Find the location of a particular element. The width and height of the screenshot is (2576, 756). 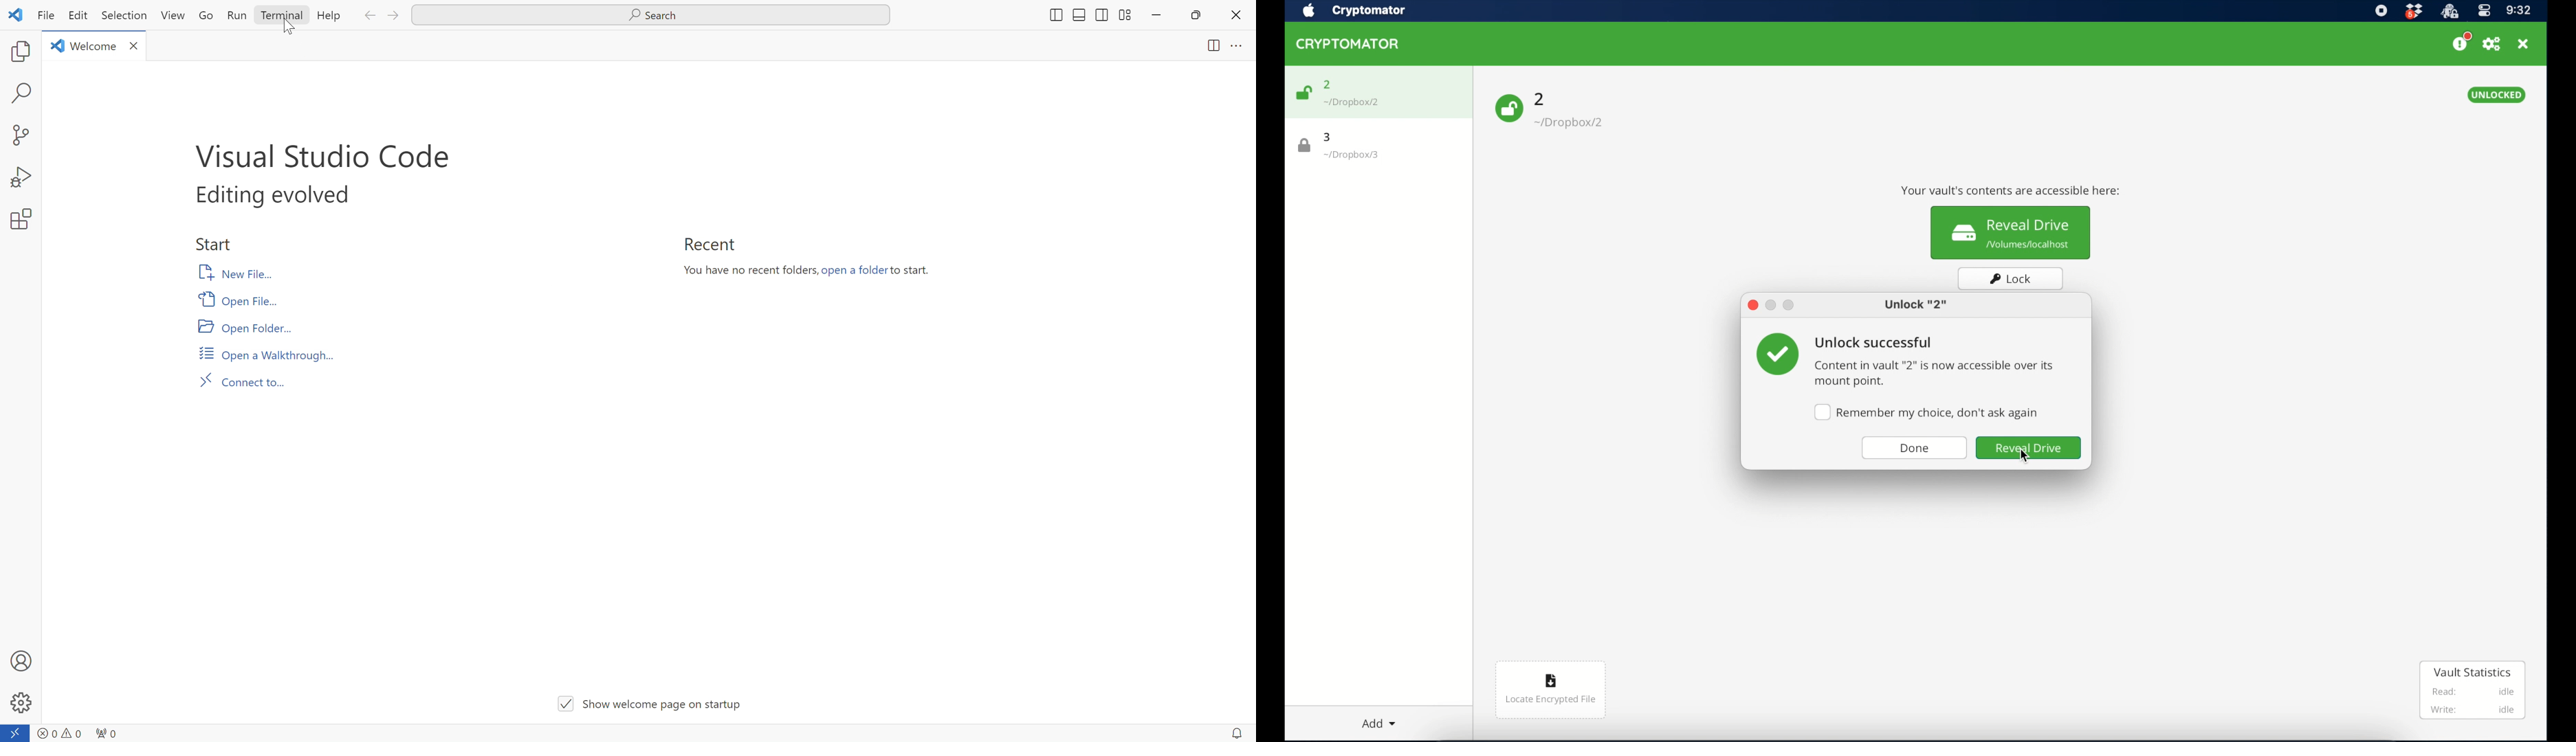

Recent is located at coordinates (708, 244).